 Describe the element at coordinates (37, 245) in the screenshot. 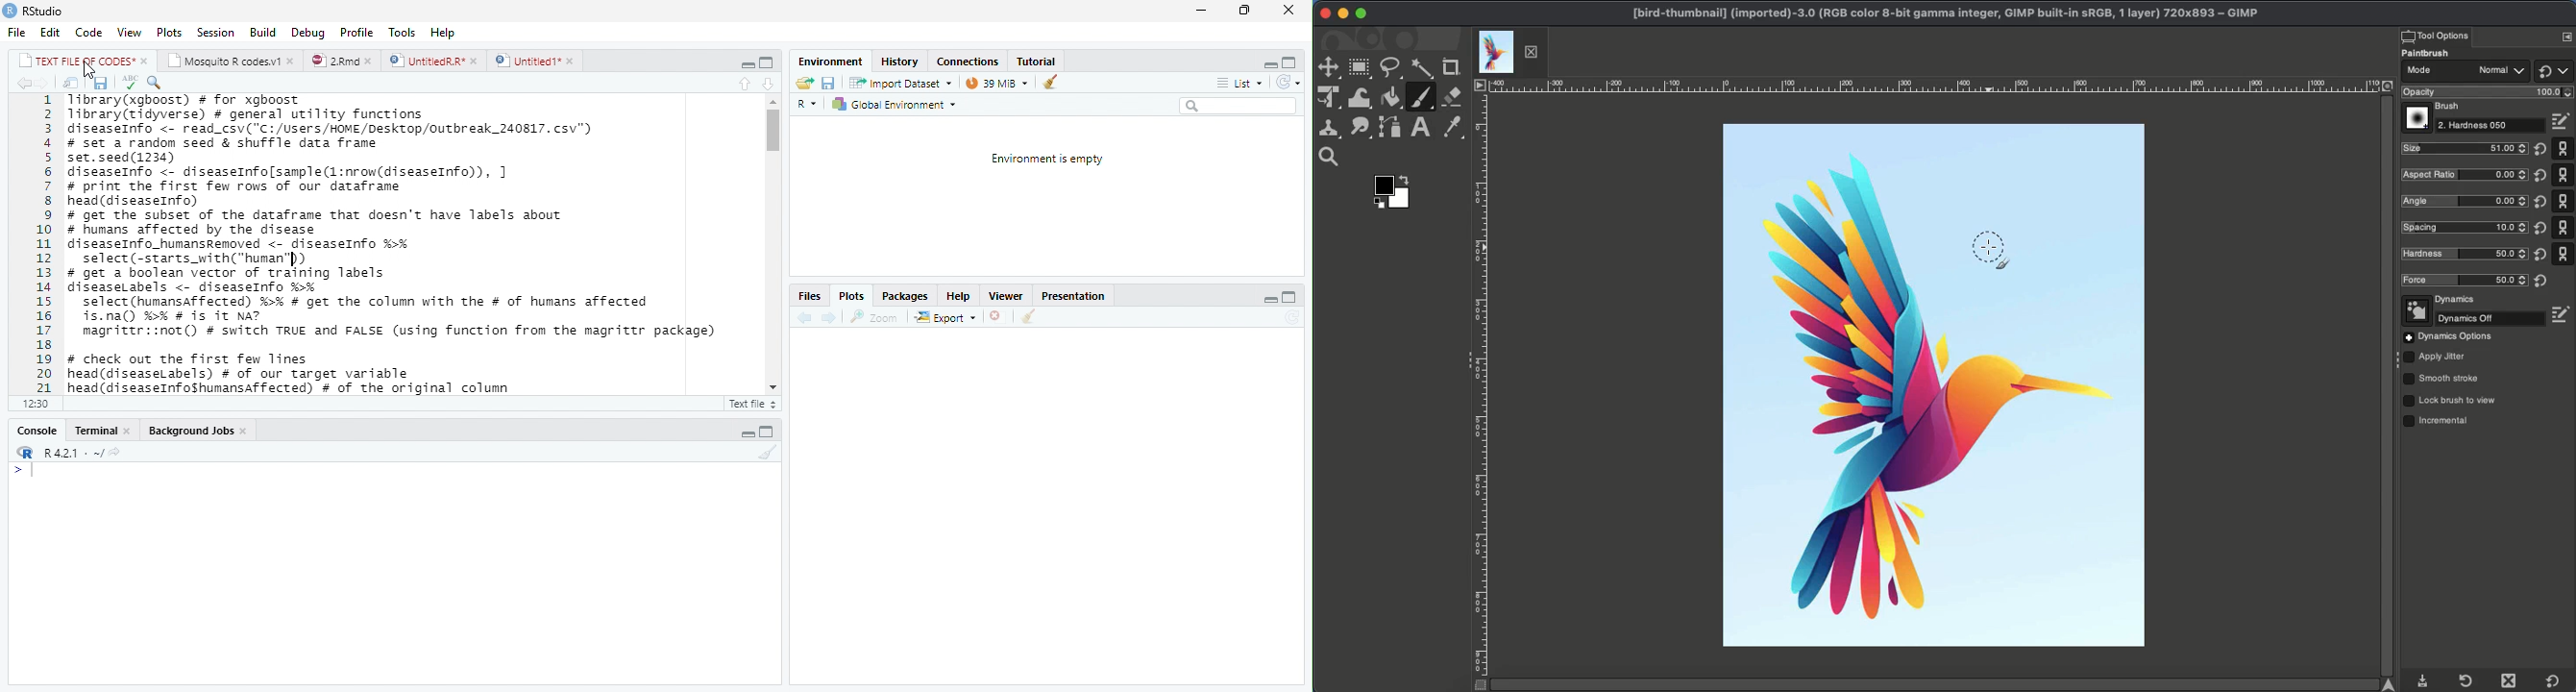

I see `Row Number` at that location.